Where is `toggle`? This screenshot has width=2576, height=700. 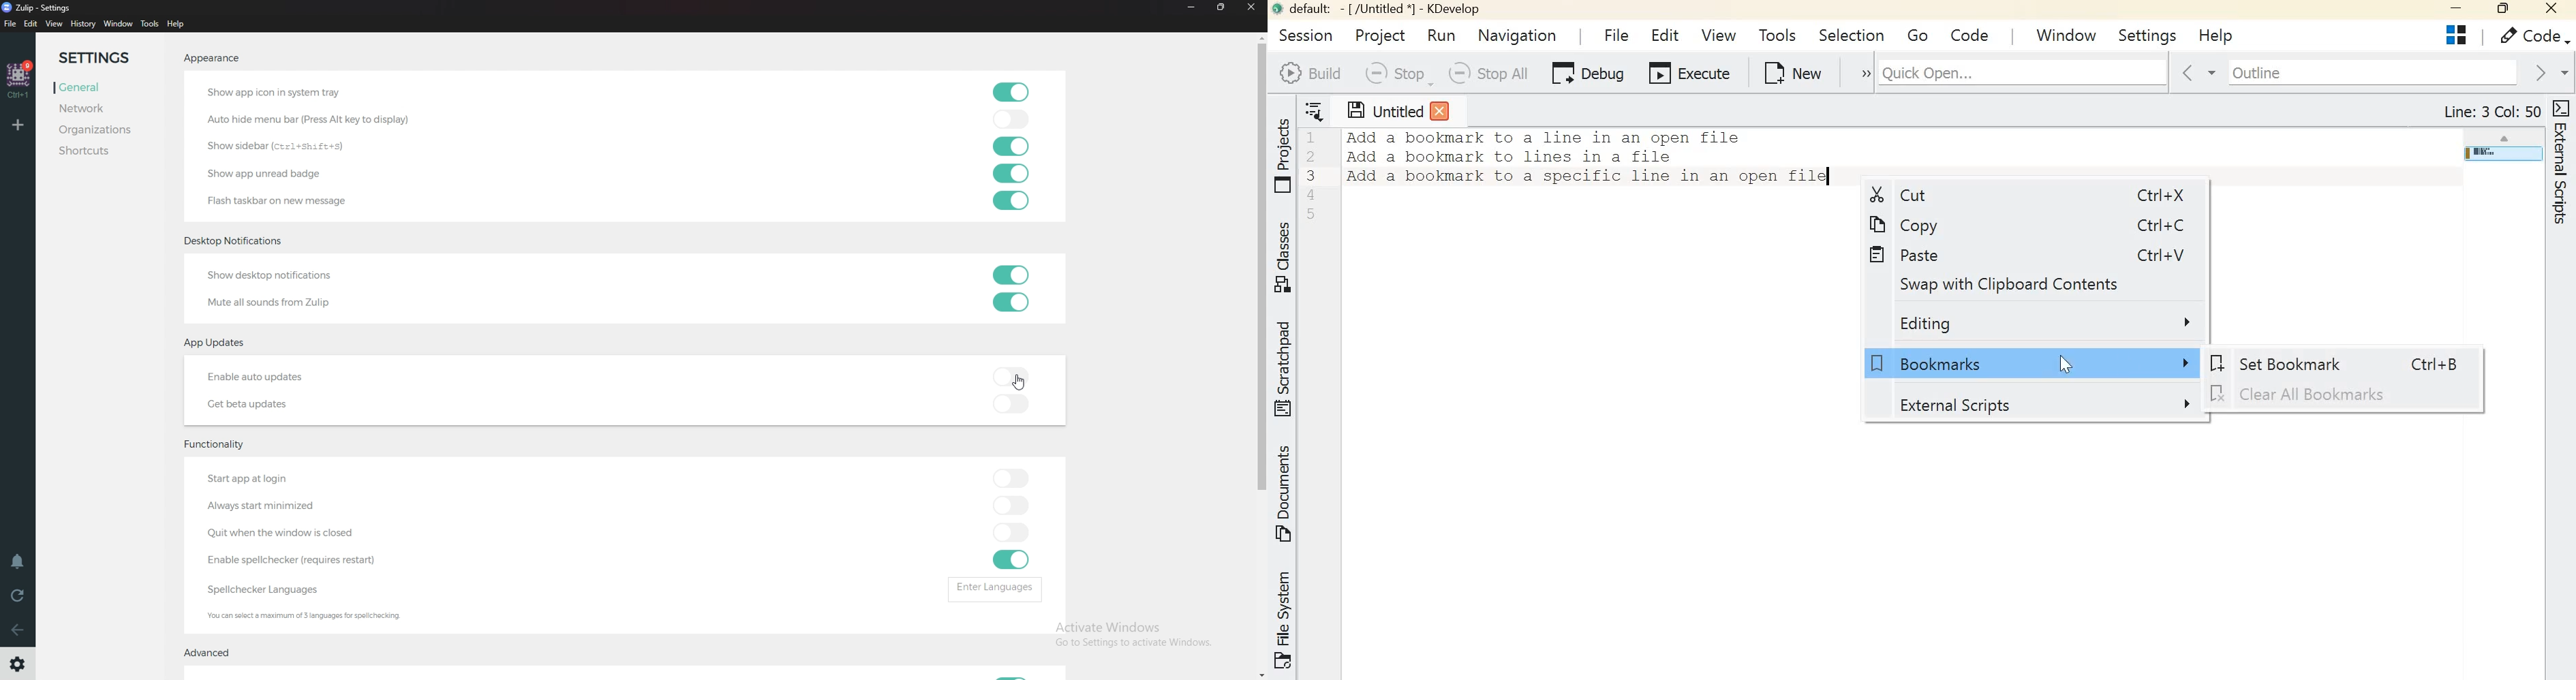 toggle is located at coordinates (1008, 403).